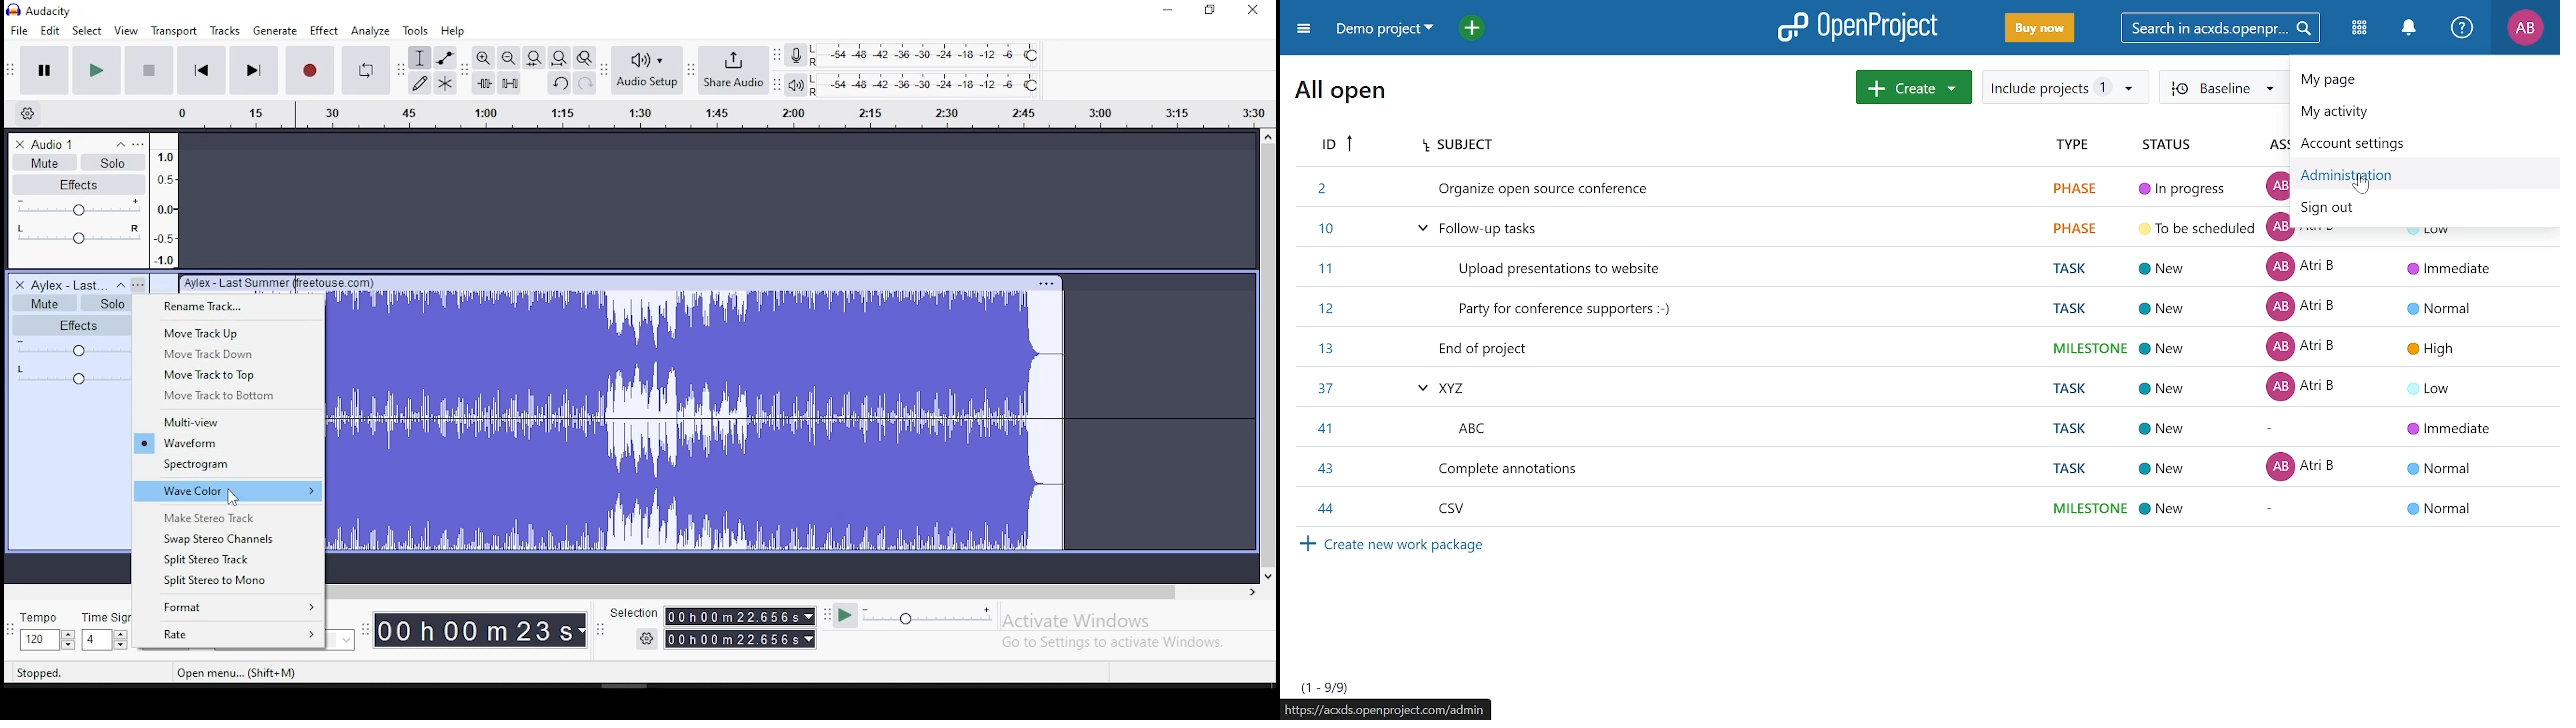 The image size is (2576, 728). I want to click on task subjects, so click(1553, 349).